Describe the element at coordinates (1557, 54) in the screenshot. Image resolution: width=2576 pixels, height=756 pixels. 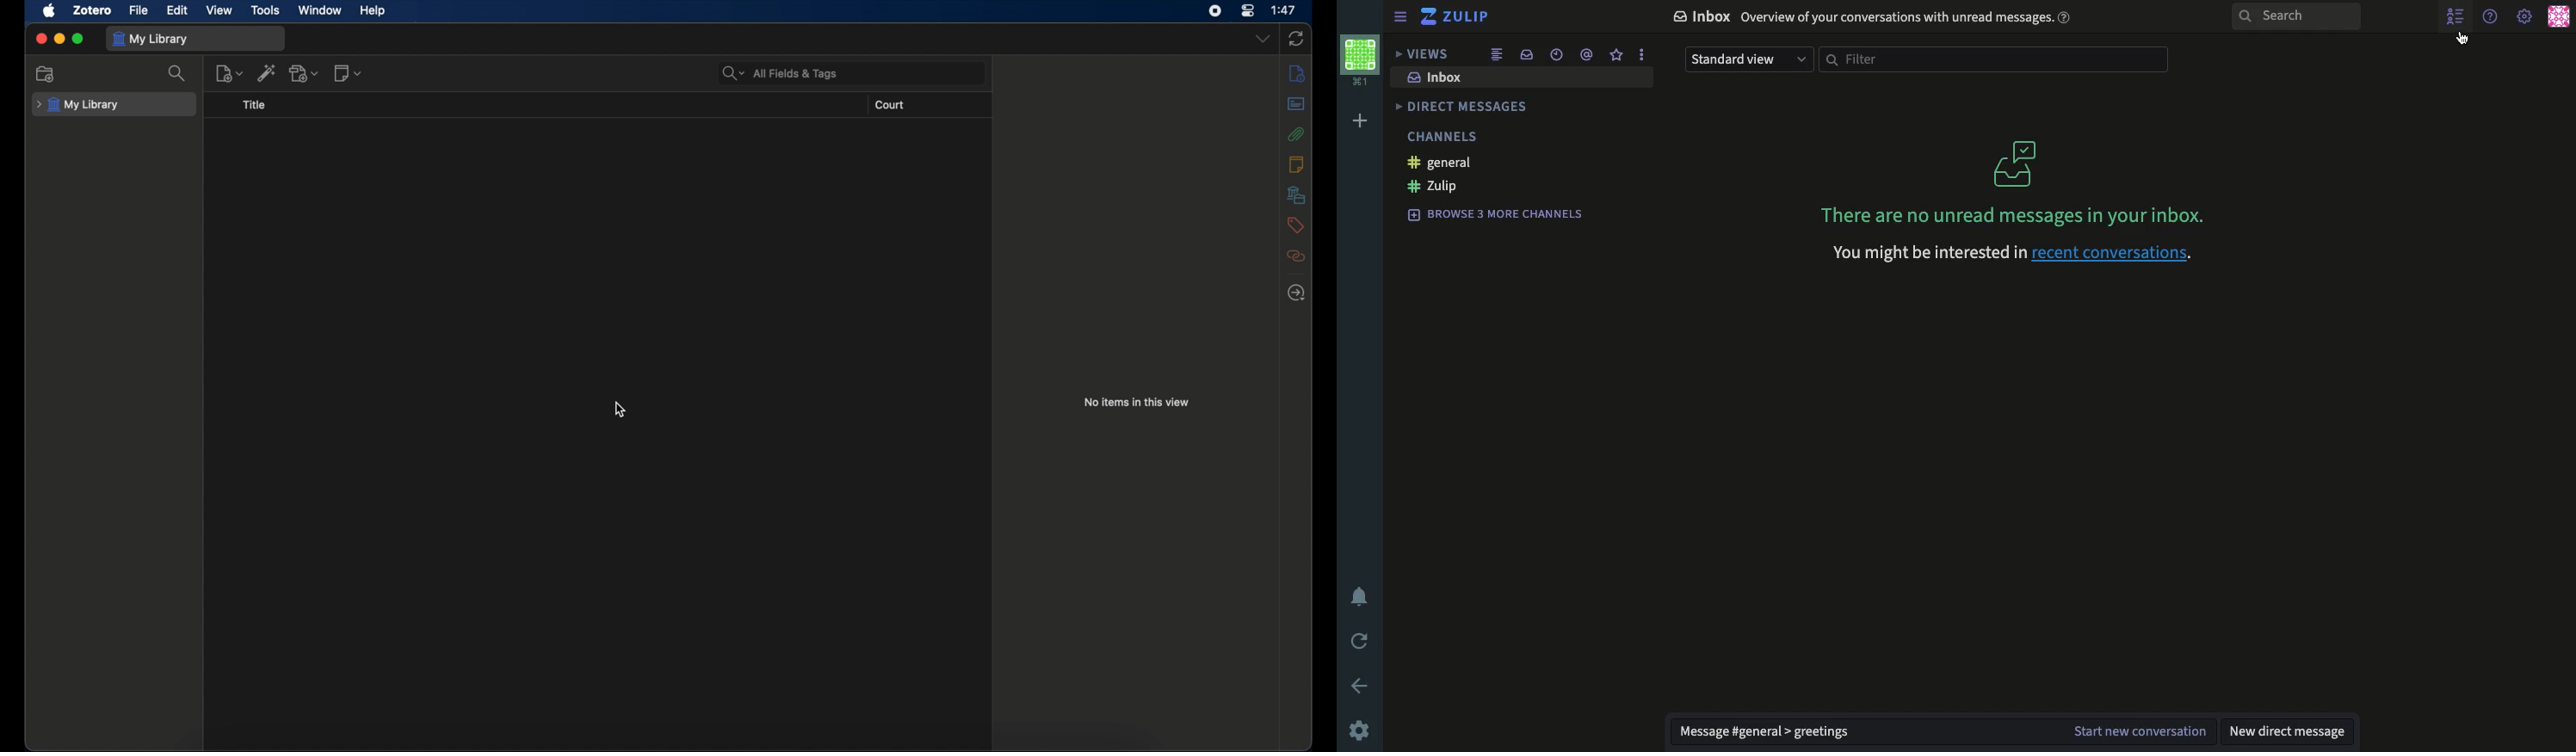
I see `recent conversations` at that location.